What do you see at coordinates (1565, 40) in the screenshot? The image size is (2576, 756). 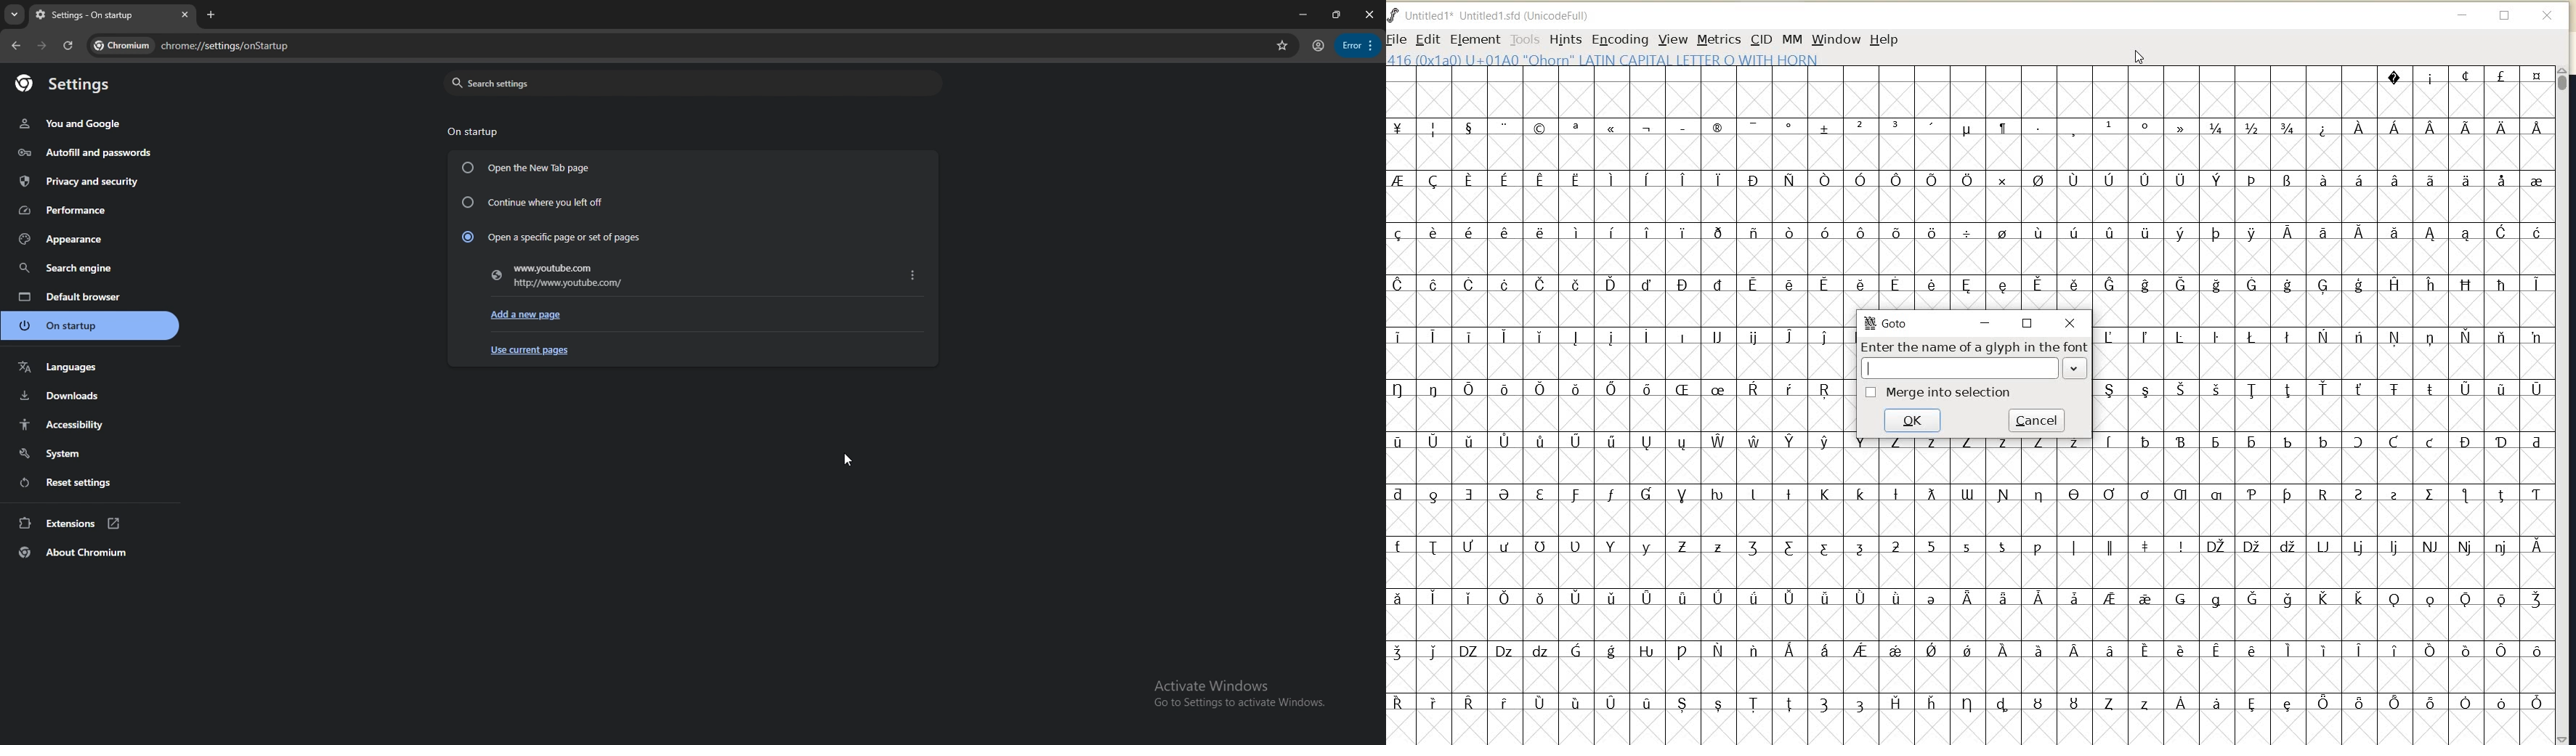 I see `HINTS` at bounding box center [1565, 40].